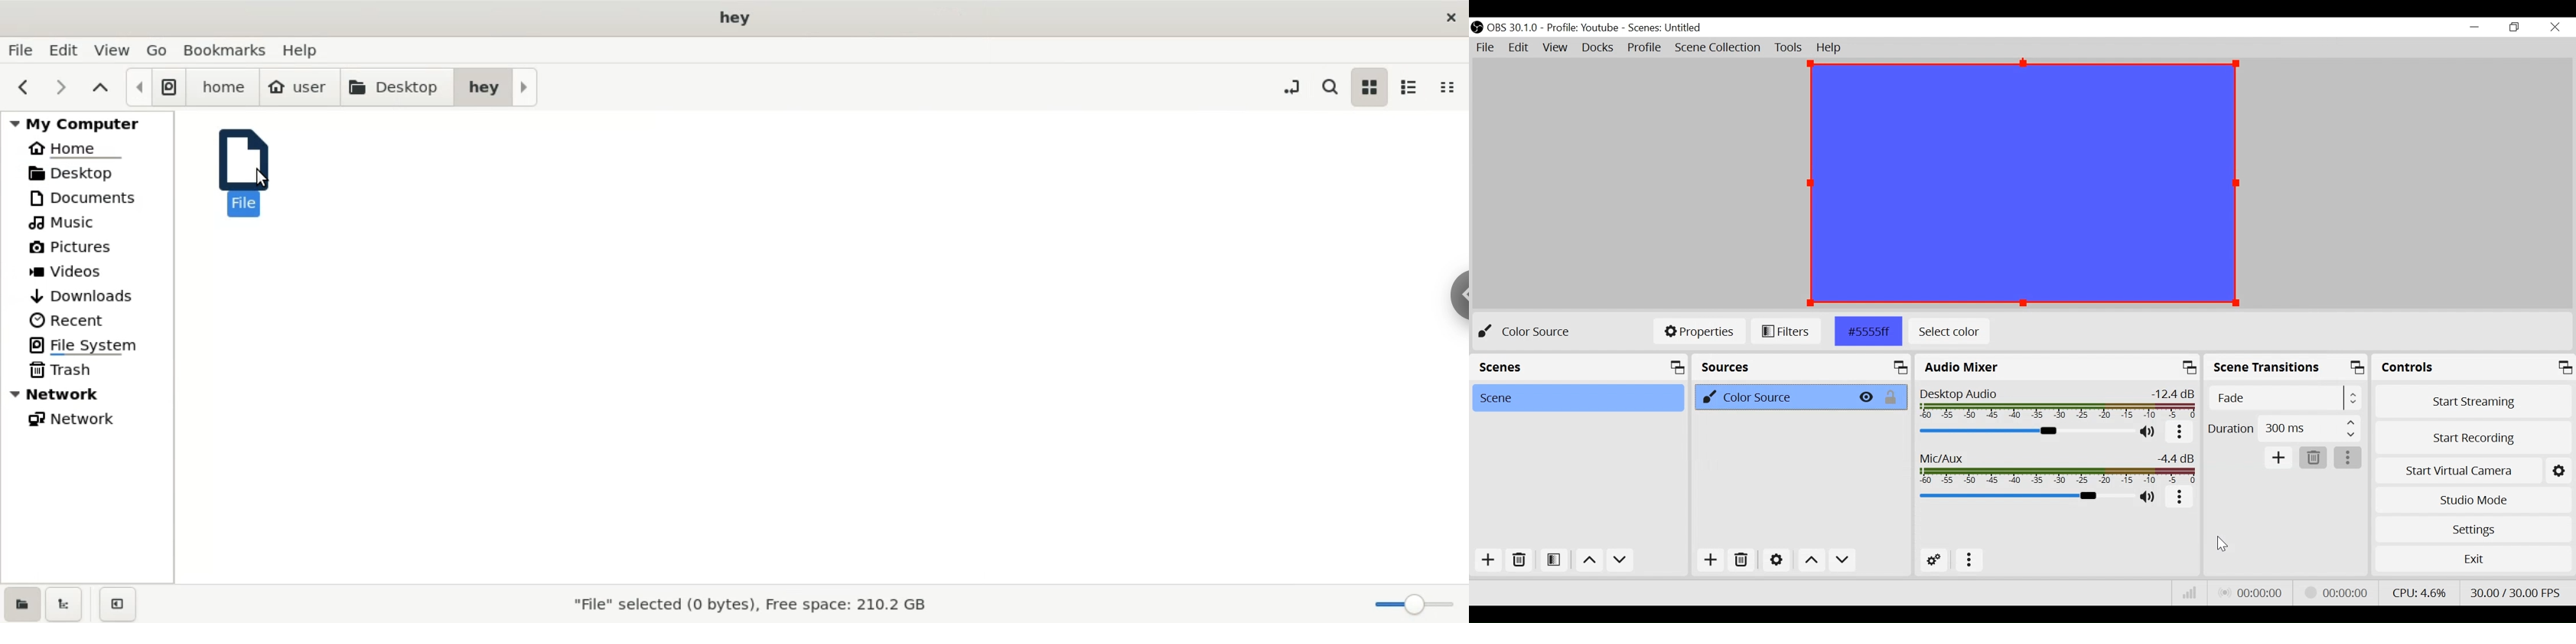  What do you see at coordinates (1787, 47) in the screenshot?
I see `Tools` at bounding box center [1787, 47].